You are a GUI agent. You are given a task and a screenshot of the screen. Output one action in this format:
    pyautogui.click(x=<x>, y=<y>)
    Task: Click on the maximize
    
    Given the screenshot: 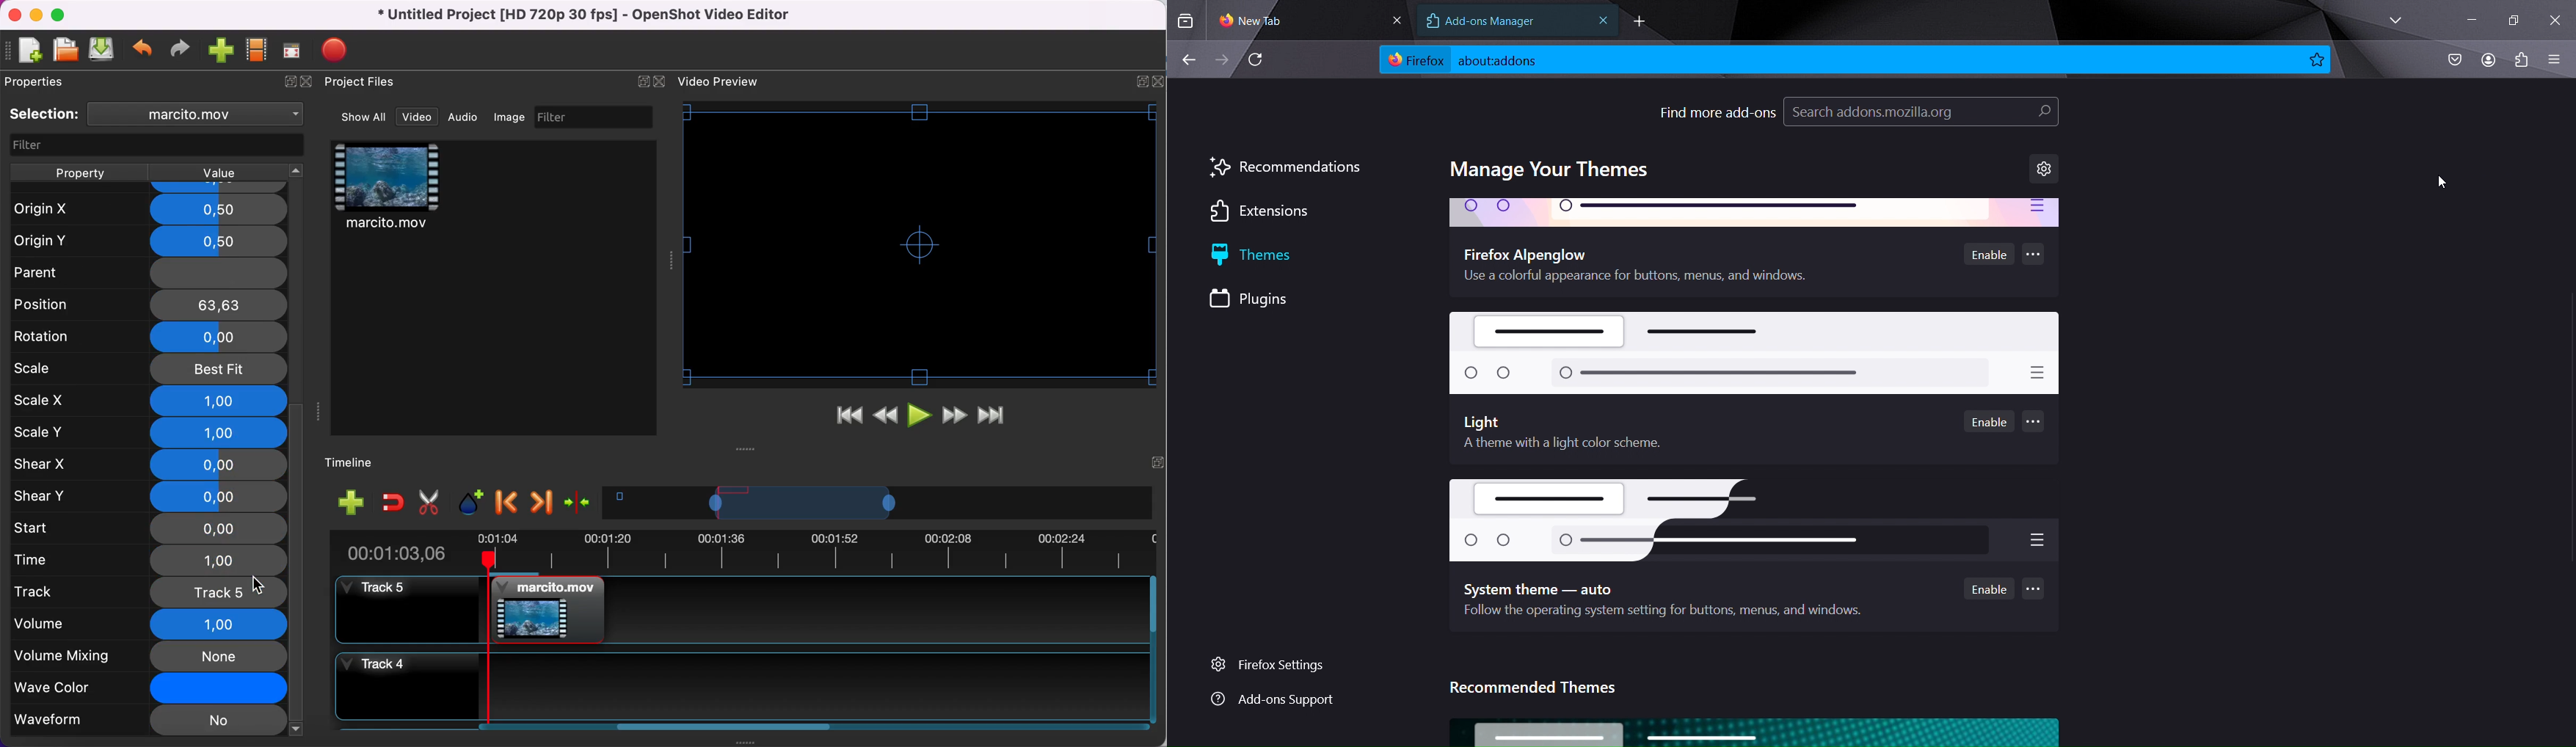 What is the action you would take?
    pyautogui.click(x=61, y=14)
    